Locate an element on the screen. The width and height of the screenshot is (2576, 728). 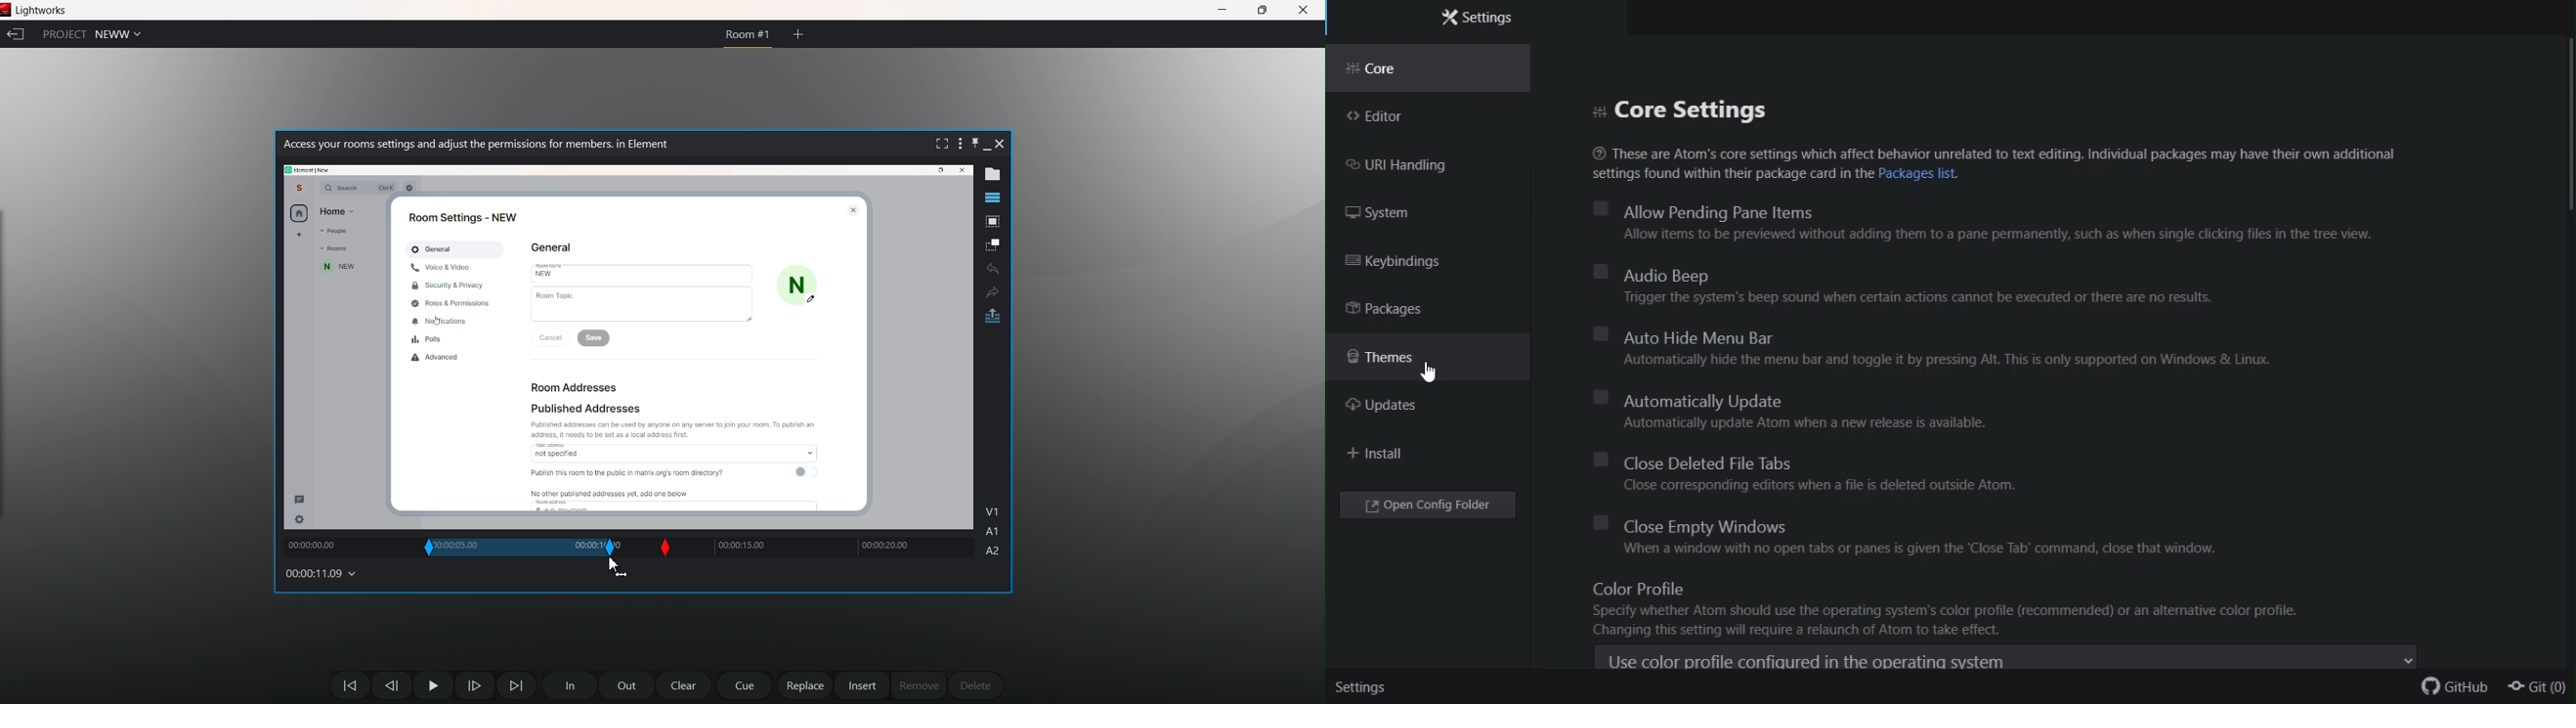
Polls is located at coordinates (428, 338).